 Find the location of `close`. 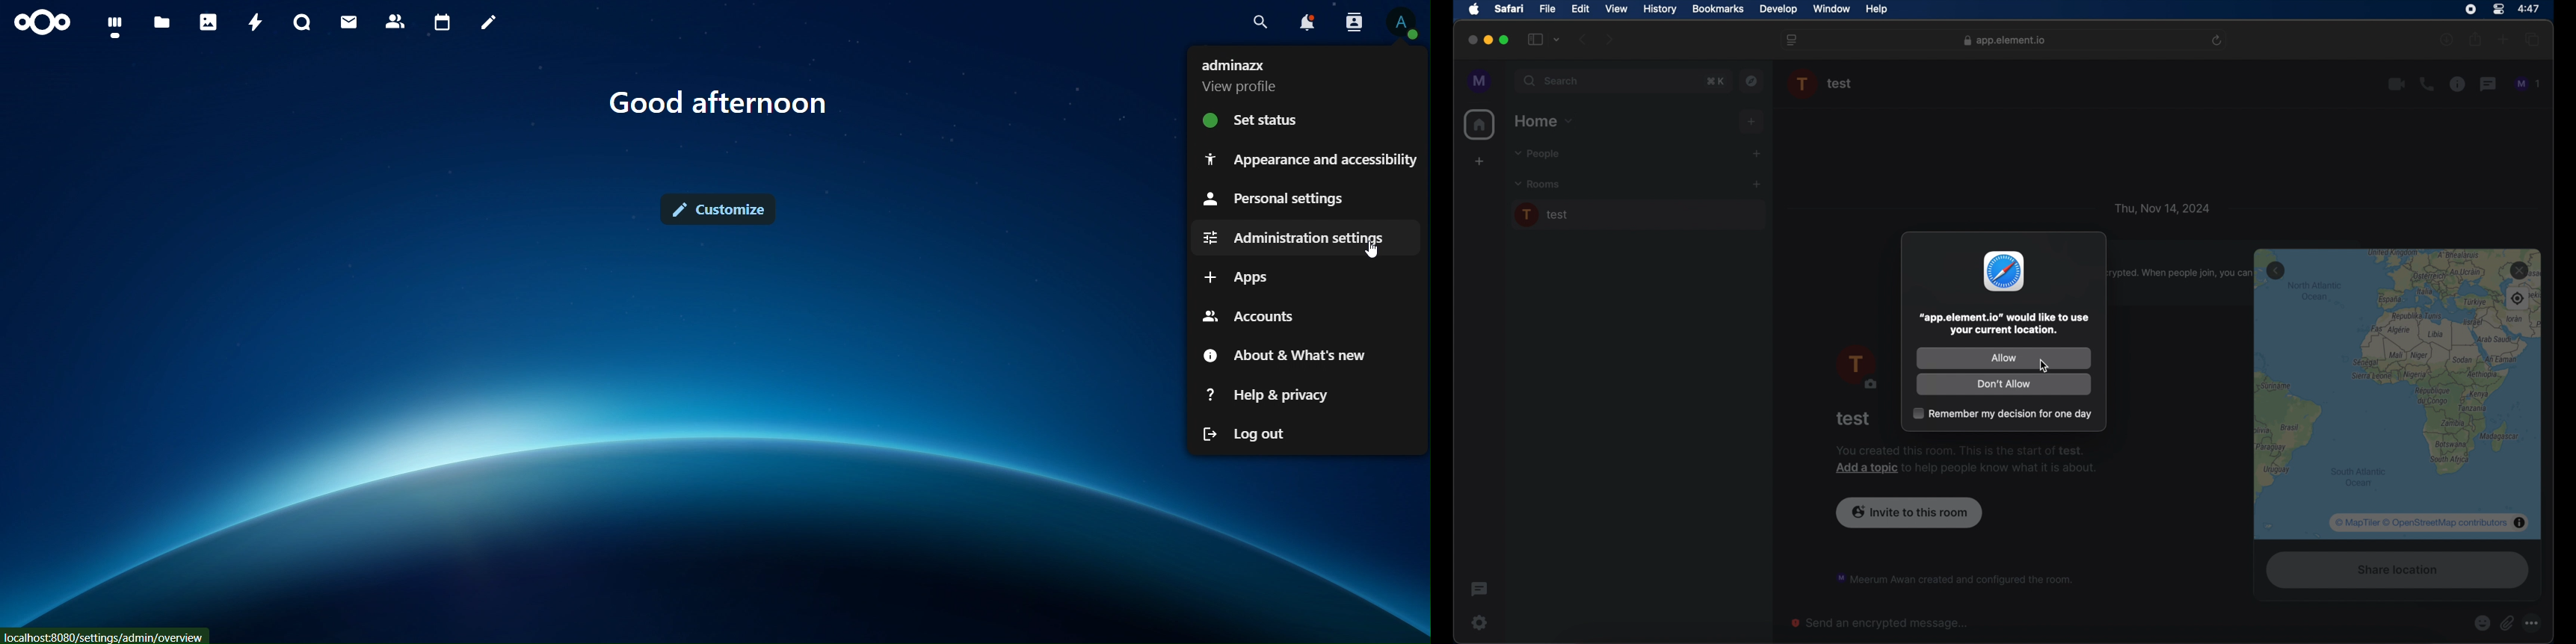

close is located at coordinates (1471, 40).